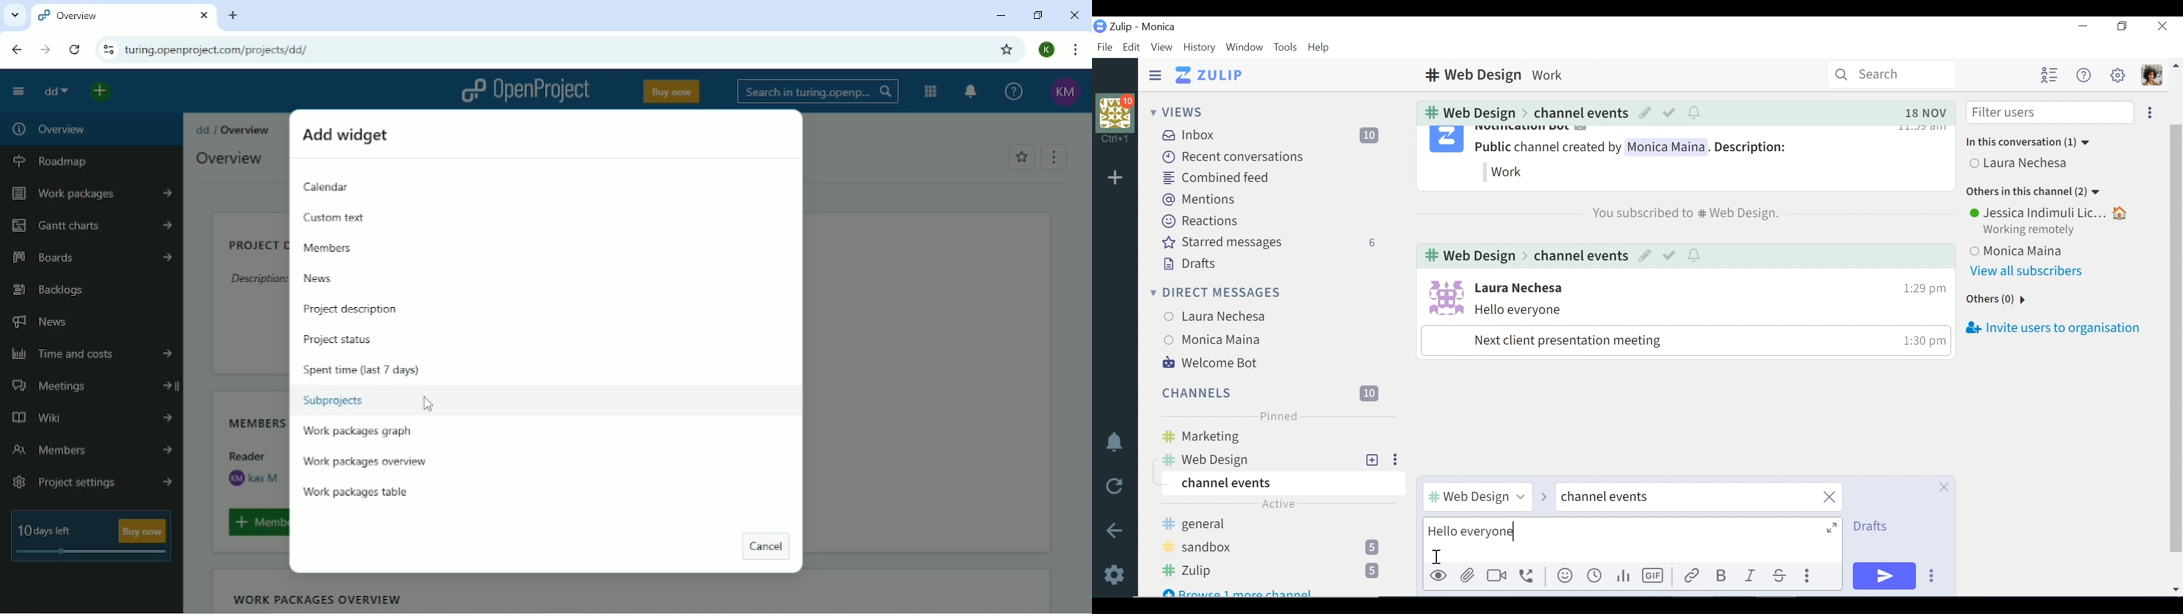 Image resolution: width=2184 pixels, height=616 pixels. I want to click on web design Channel, so click(1467, 113).